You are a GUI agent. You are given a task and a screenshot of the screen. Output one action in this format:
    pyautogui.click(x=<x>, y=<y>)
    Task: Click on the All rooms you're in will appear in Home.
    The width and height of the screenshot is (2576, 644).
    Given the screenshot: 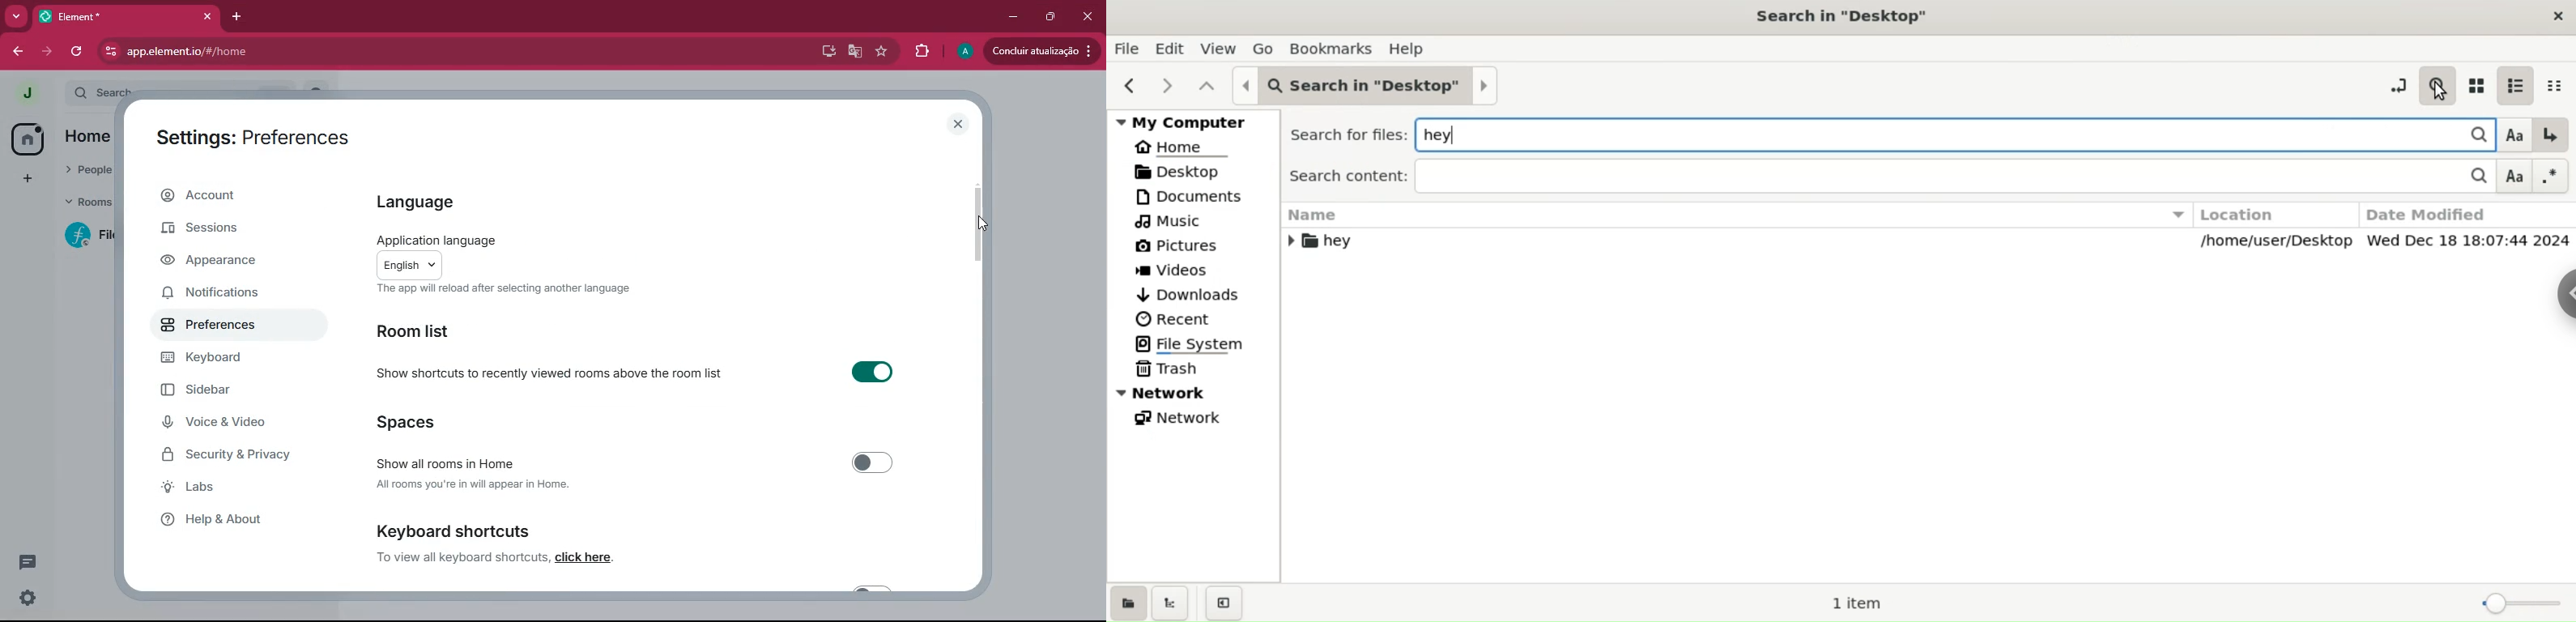 What is the action you would take?
    pyautogui.click(x=478, y=487)
    